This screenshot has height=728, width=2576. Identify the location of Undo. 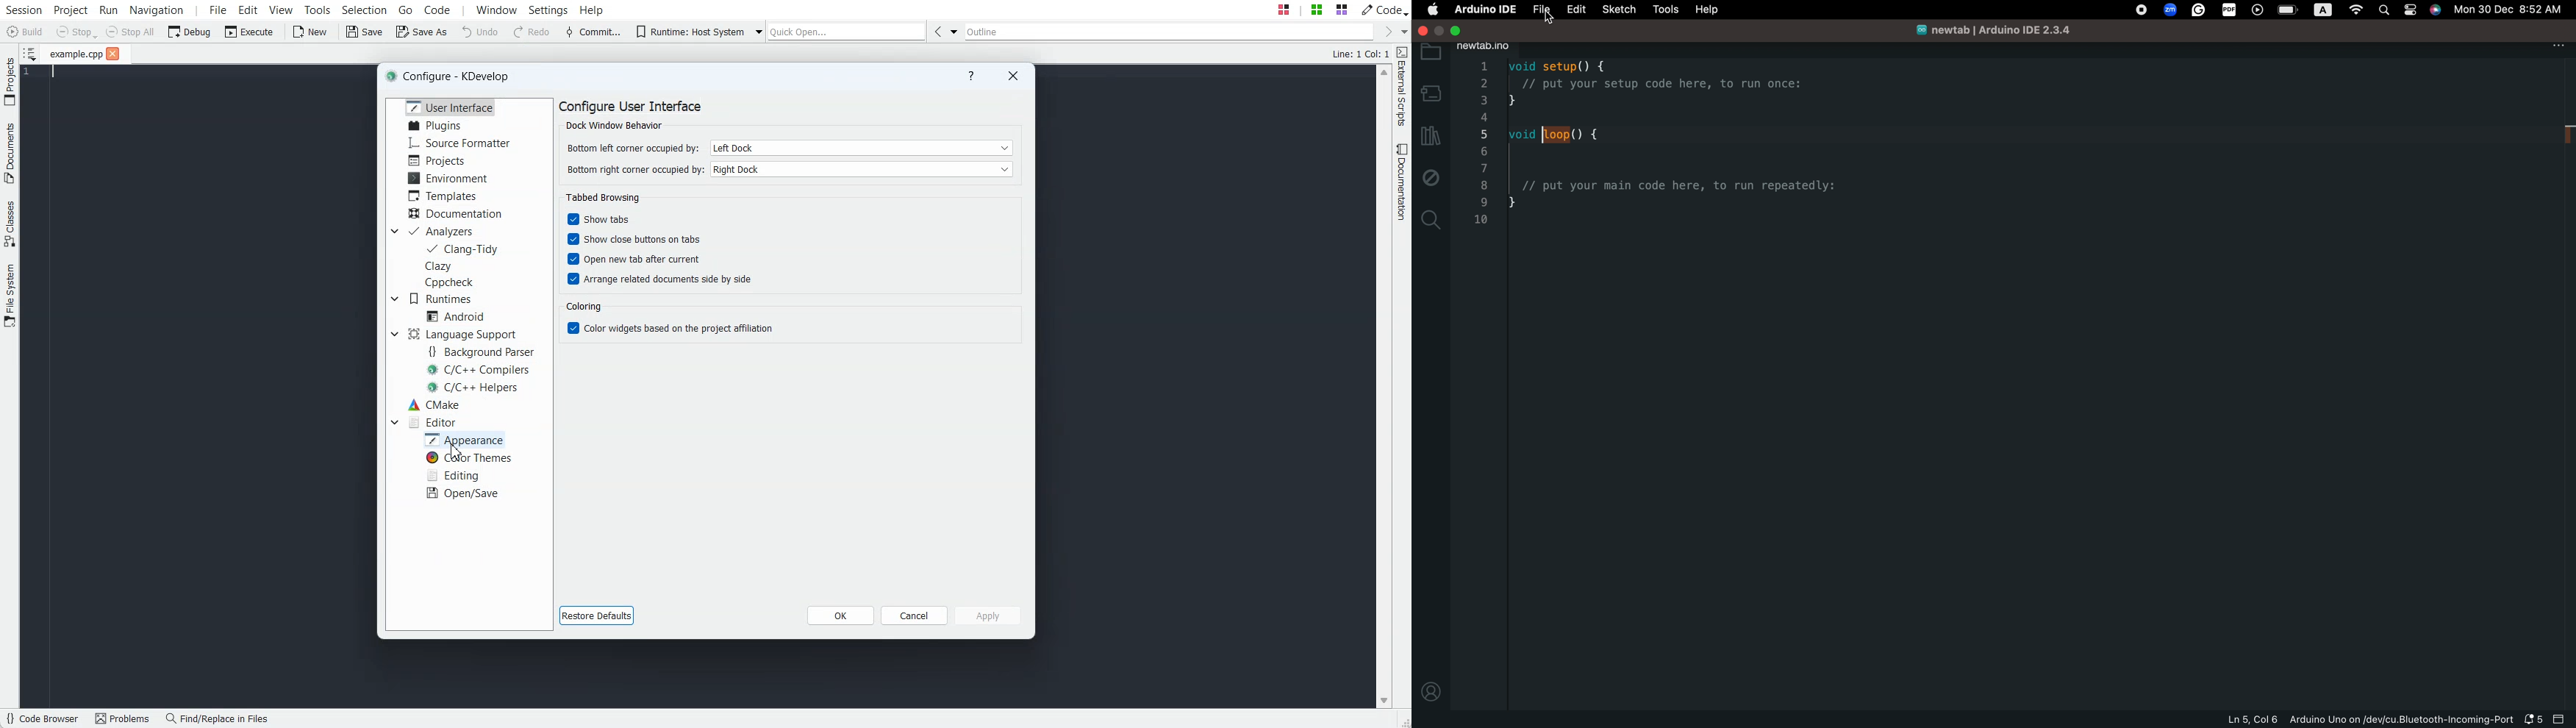
(480, 32).